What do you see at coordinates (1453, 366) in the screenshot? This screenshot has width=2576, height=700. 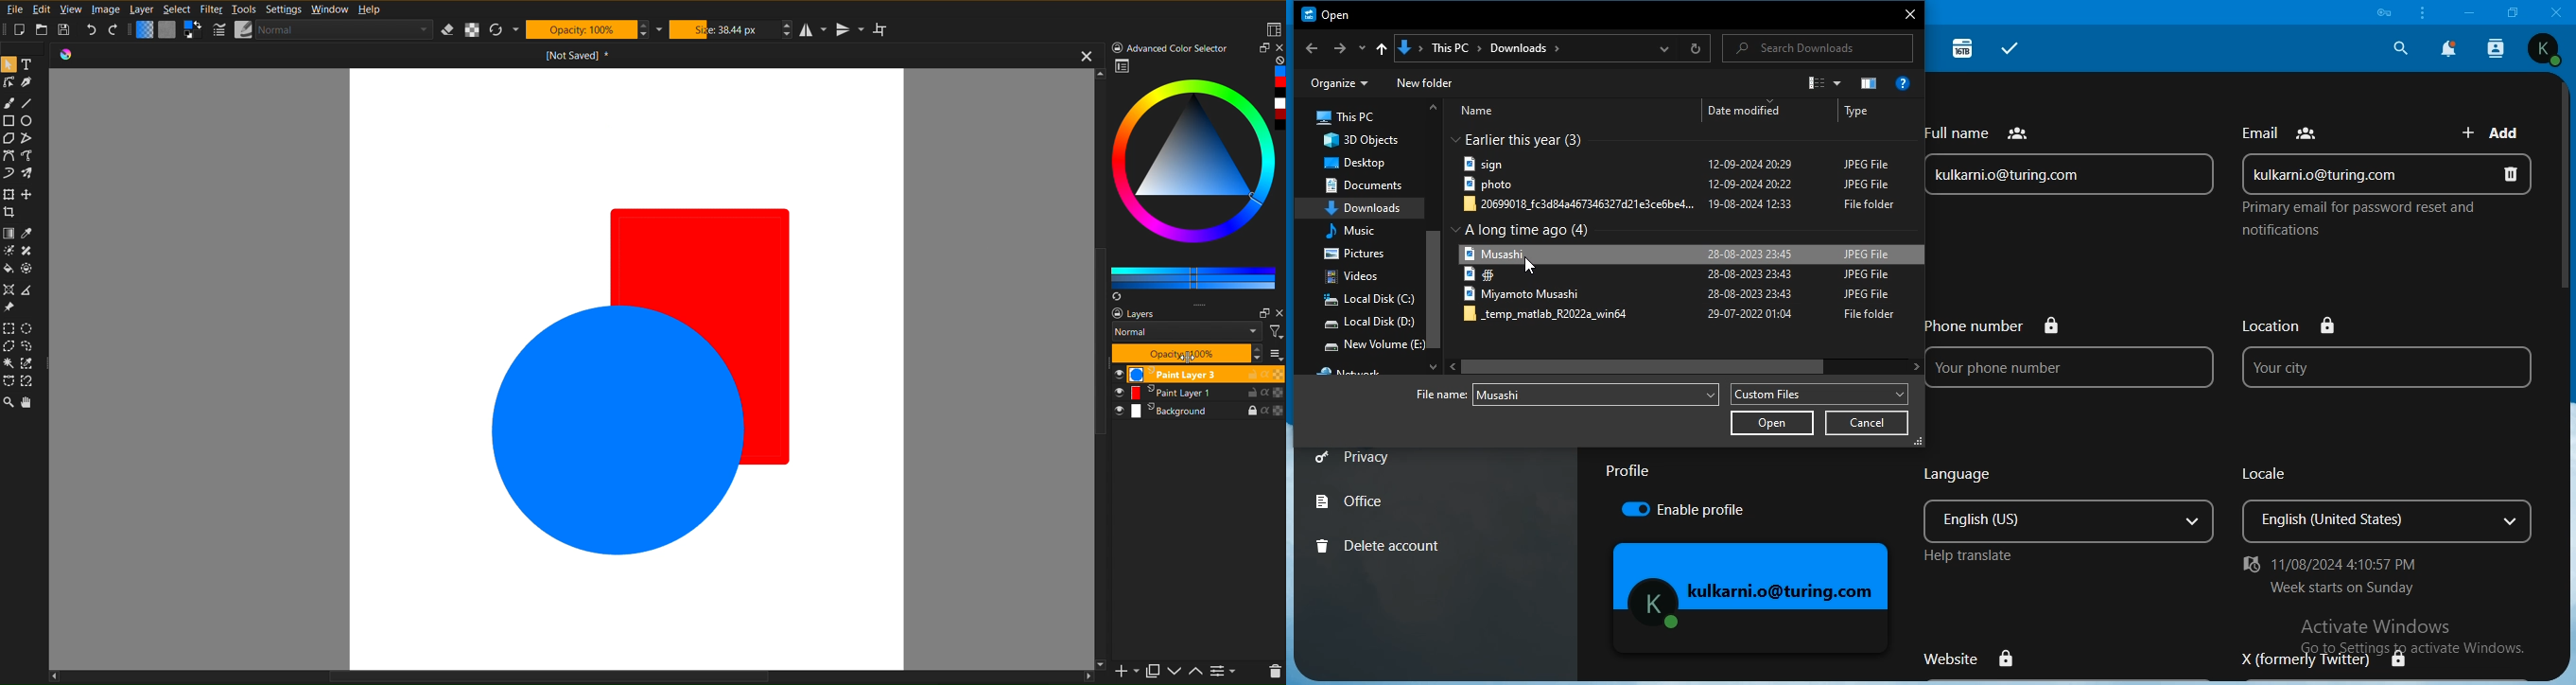 I see `Left` at bounding box center [1453, 366].